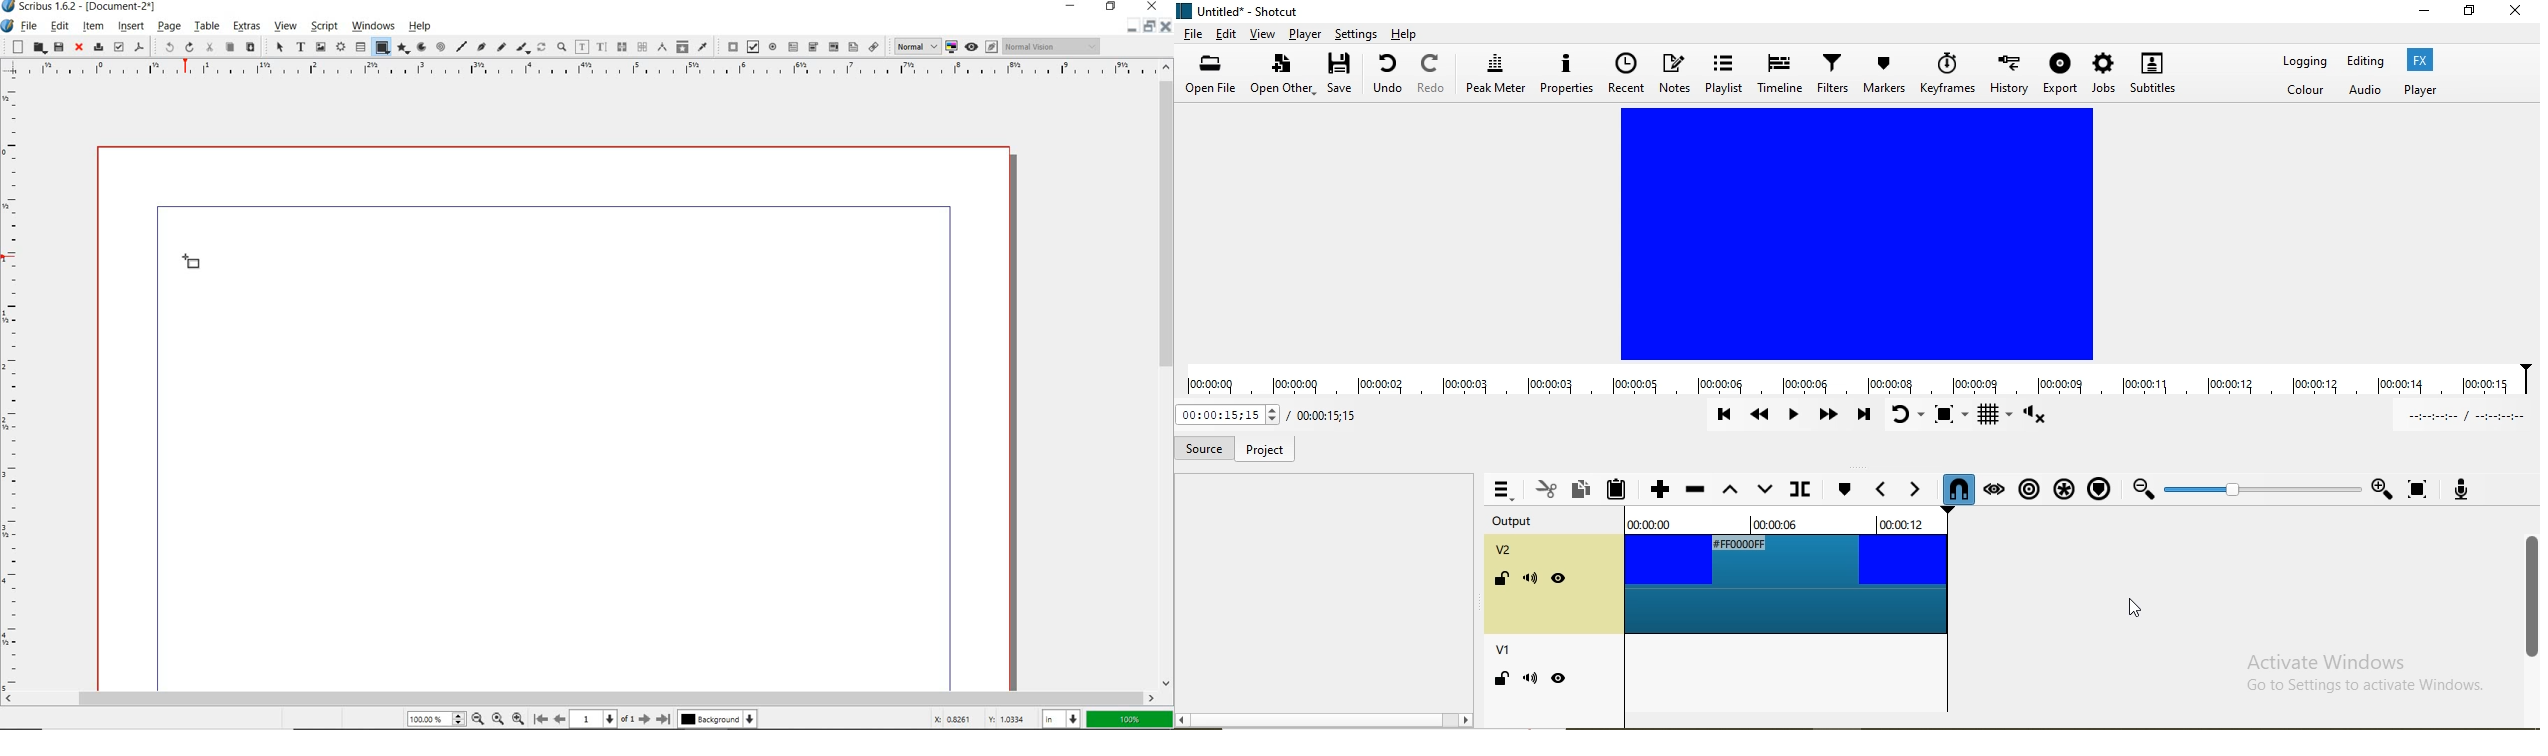 The height and width of the screenshot is (756, 2548). Describe the element at coordinates (94, 27) in the screenshot. I see `item` at that location.